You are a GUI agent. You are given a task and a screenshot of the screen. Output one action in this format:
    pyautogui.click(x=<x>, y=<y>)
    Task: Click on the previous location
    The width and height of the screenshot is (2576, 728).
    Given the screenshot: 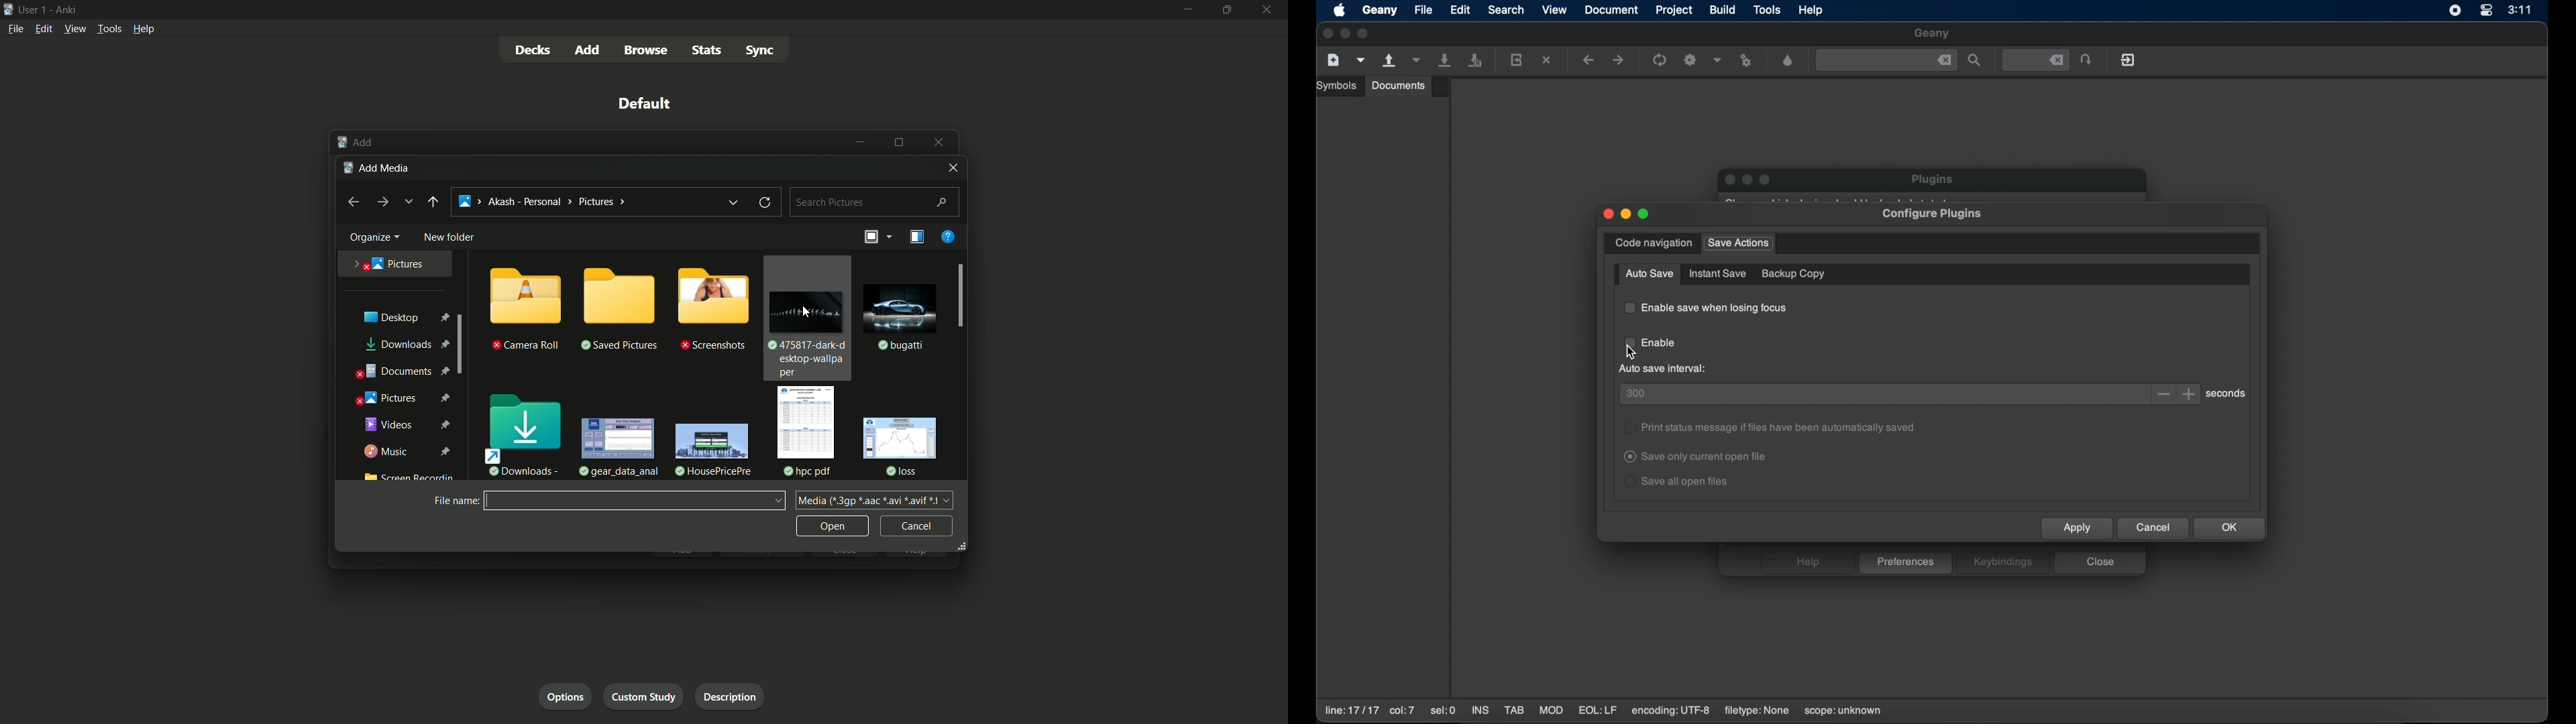 What is the action you would take?
    pyautogui.click(x=734, y=201)
    